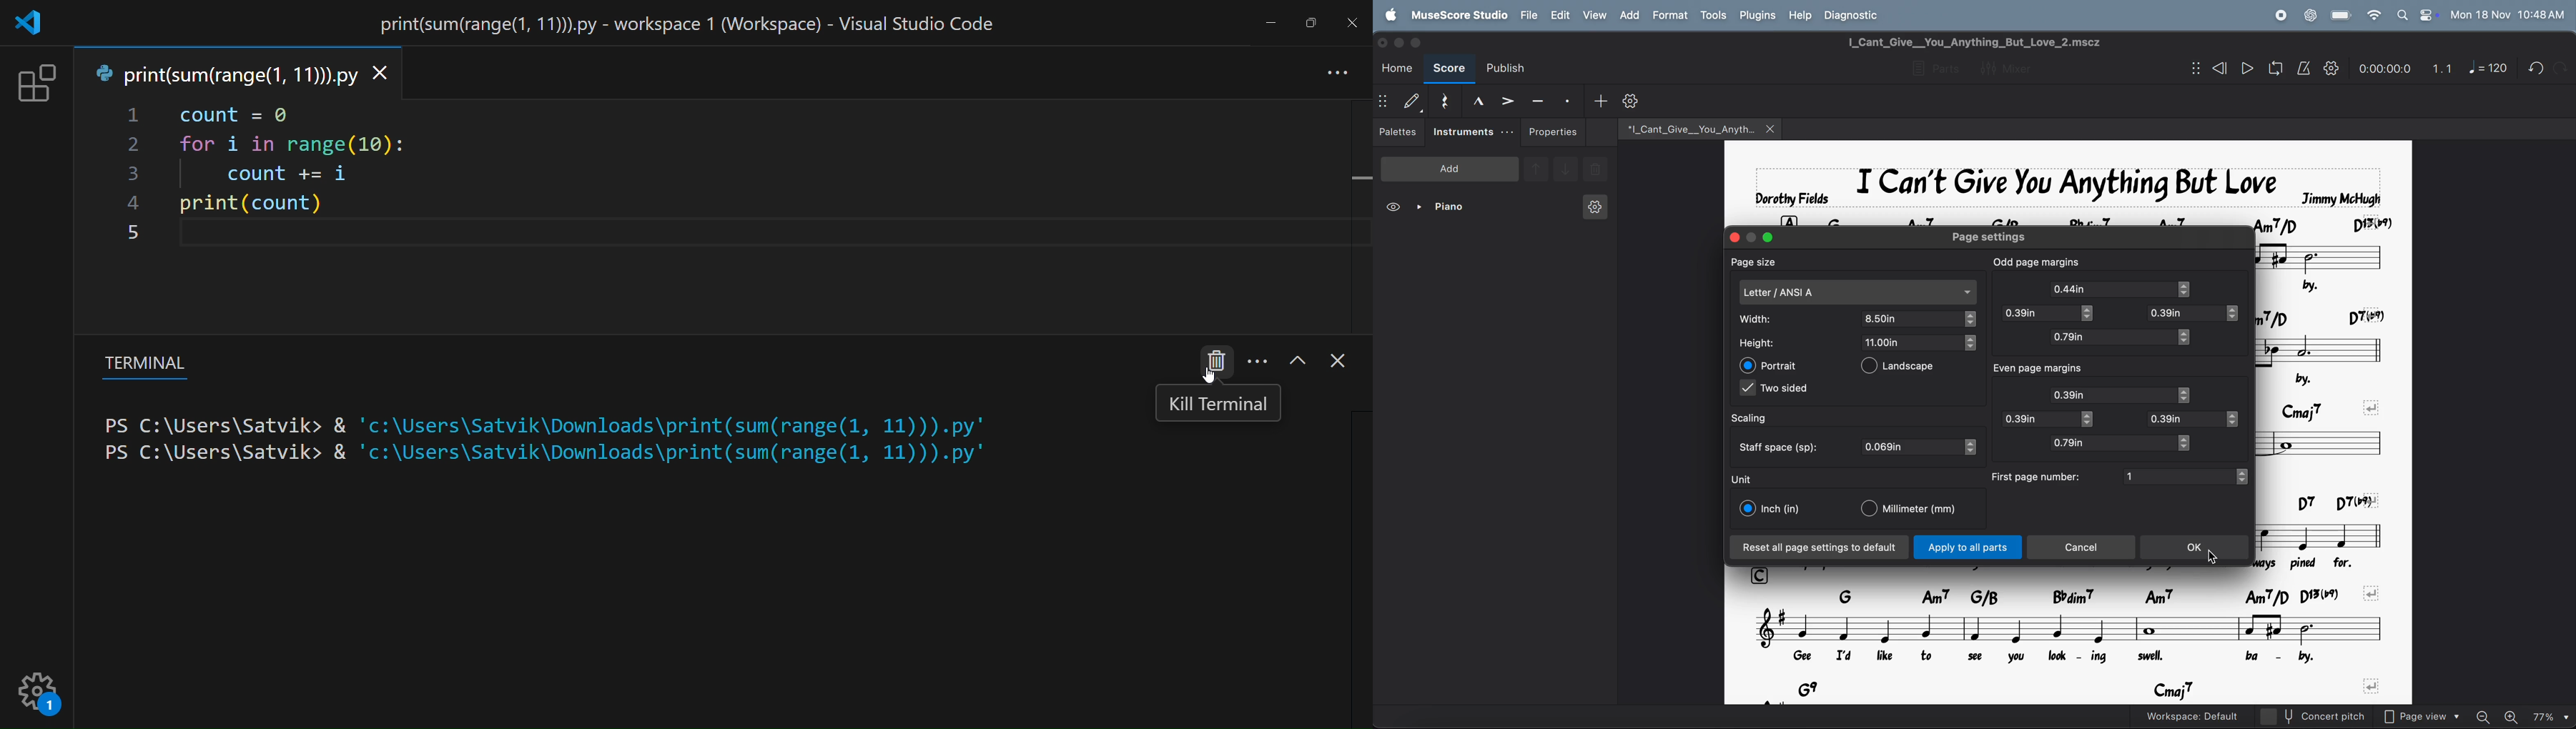 The image size is (2576, 756). I want to click on show/hide, so click(2194, 69).